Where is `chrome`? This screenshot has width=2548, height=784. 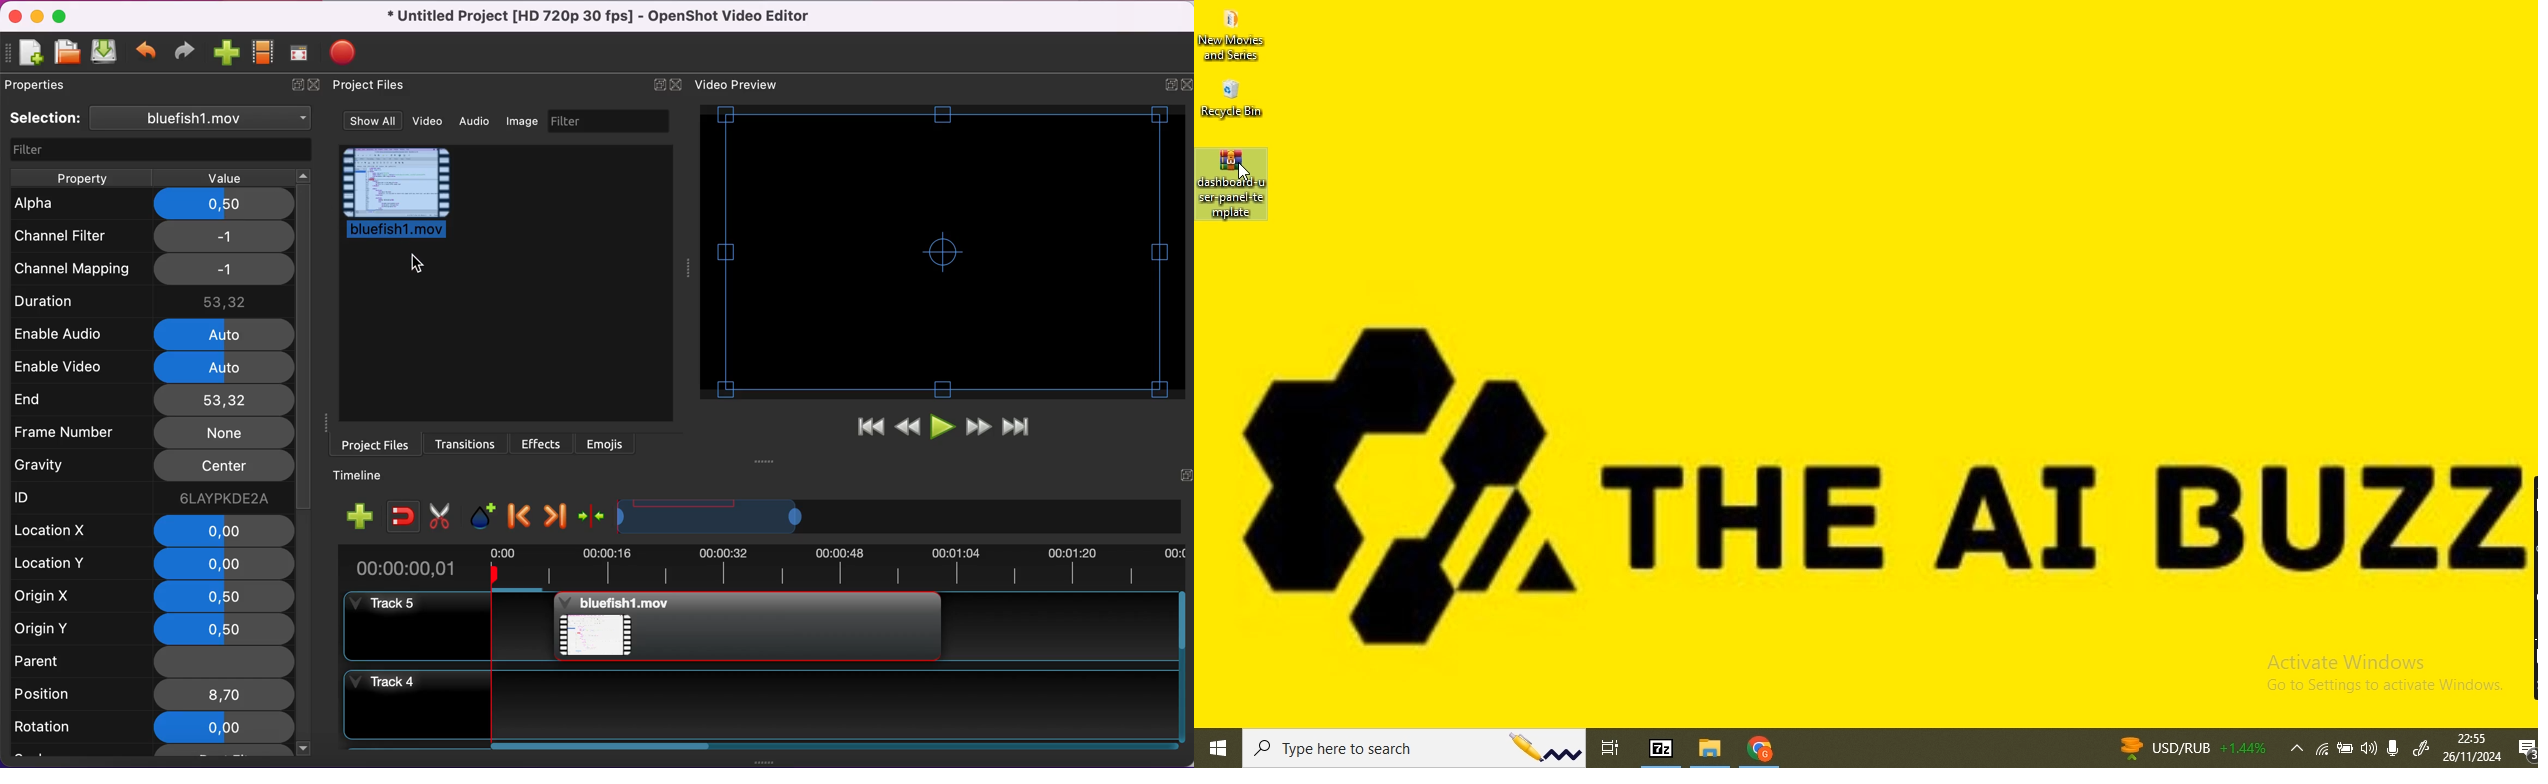 chrome is located at coordinates (1759, 751).